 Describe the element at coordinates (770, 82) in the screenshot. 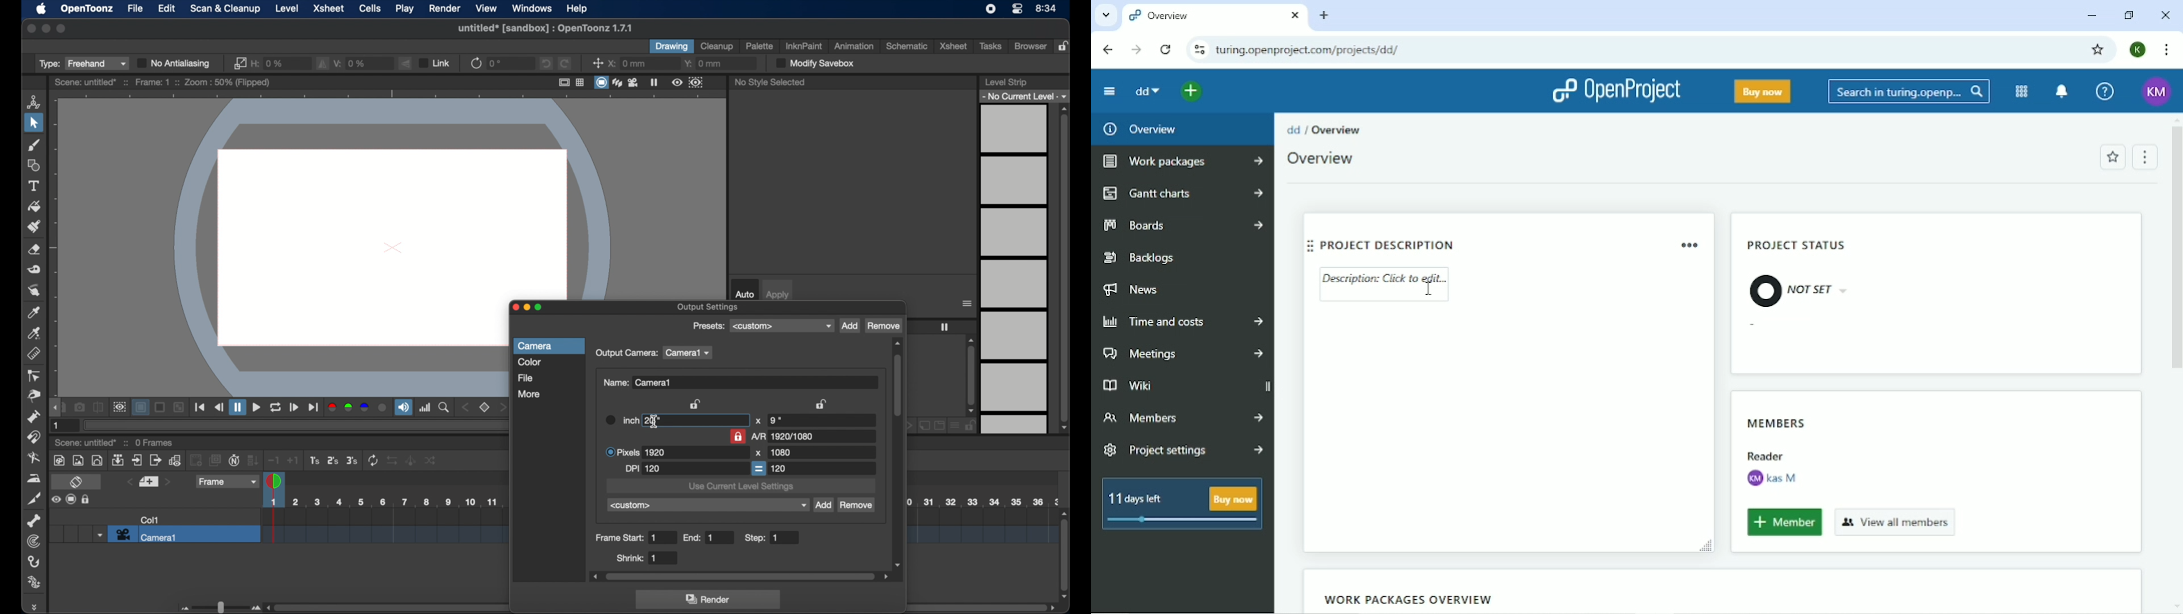

I see `no style selected` at that location.